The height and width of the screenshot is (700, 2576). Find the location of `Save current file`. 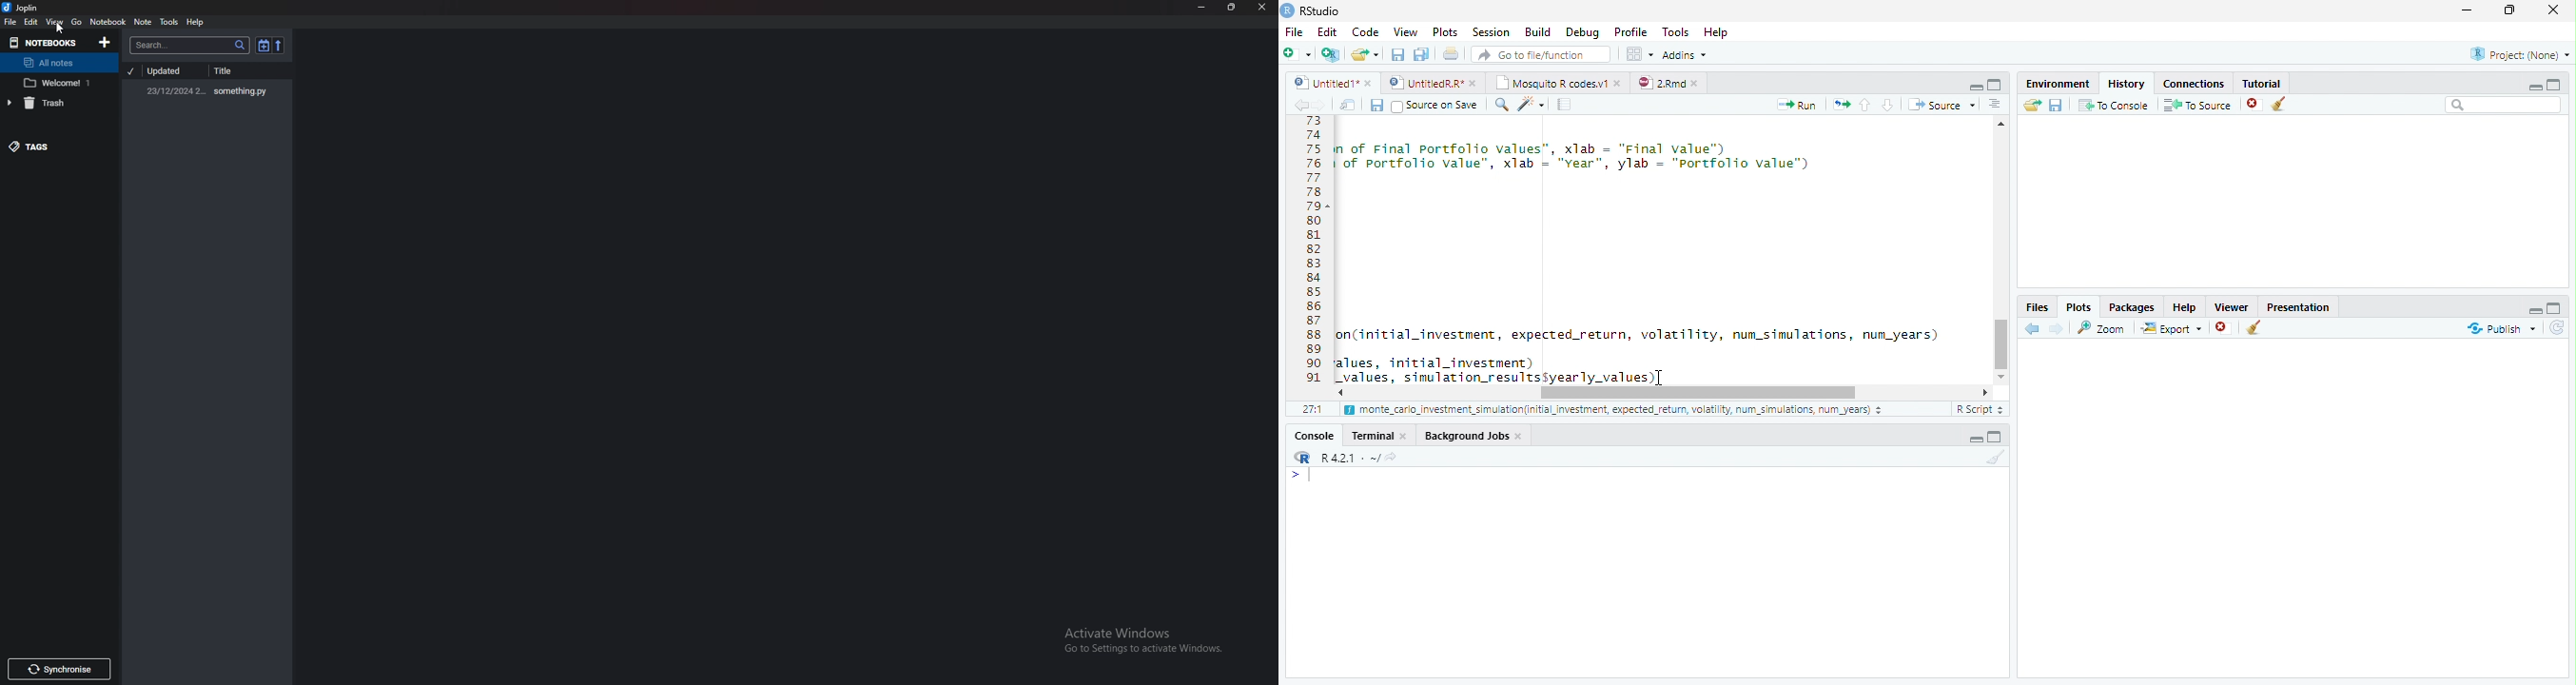

Save current file is located at coordinates (1396, 54).